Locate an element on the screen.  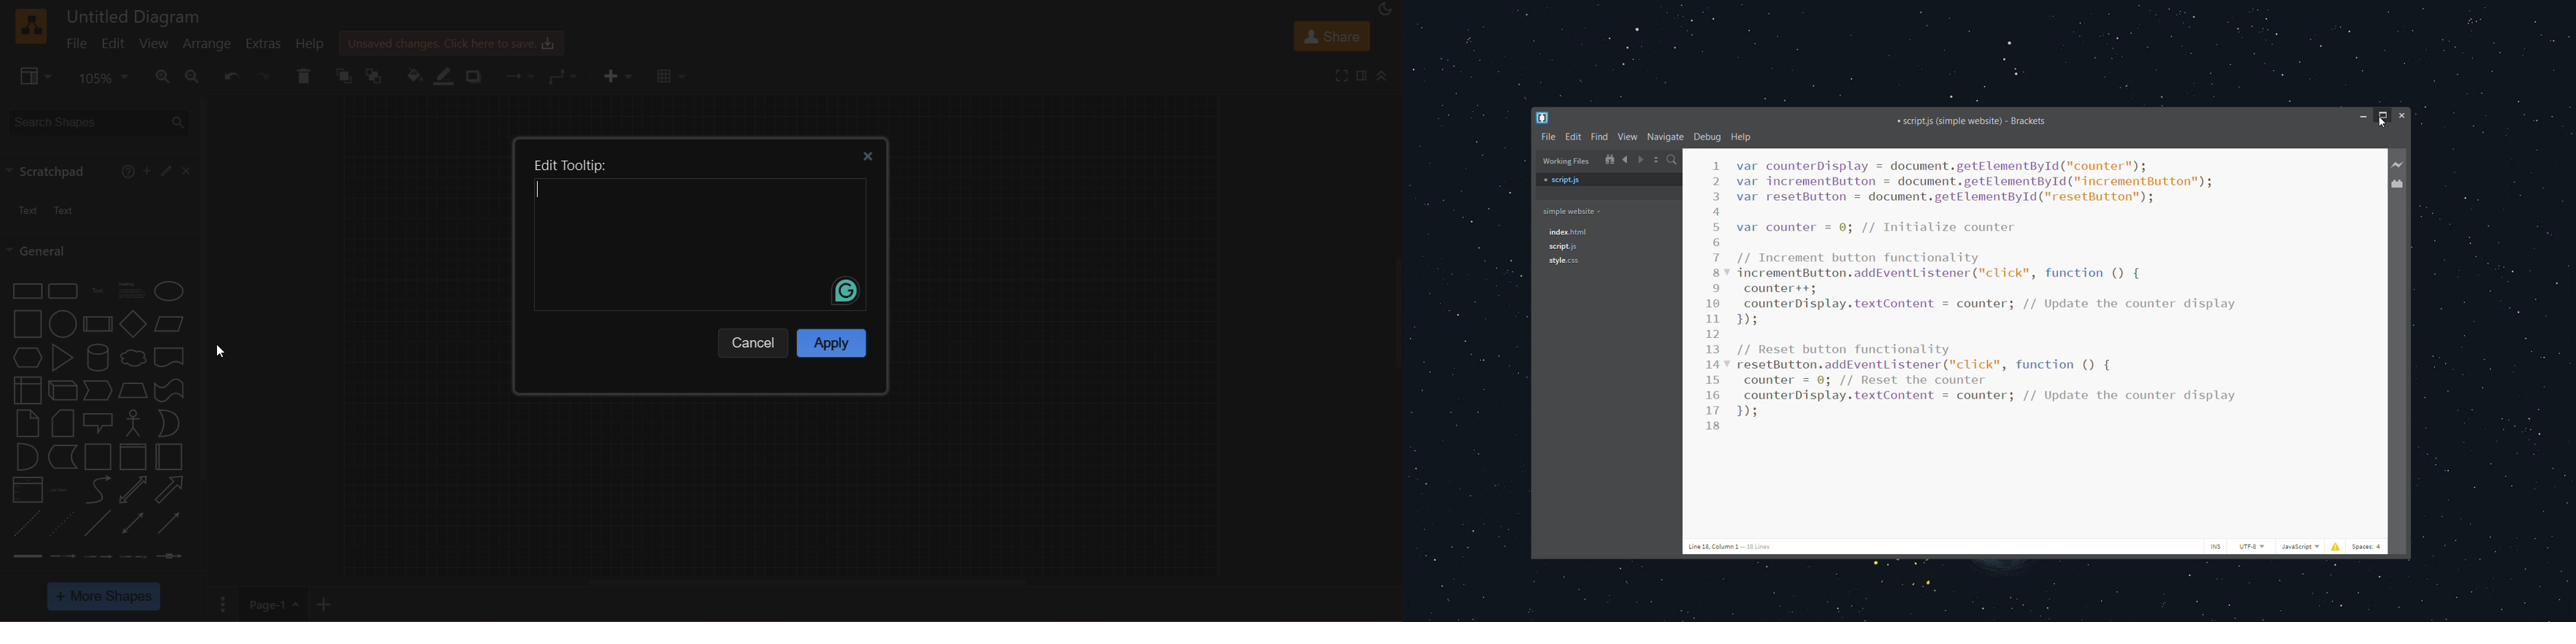
space count is located at coordinates (2369, 546).